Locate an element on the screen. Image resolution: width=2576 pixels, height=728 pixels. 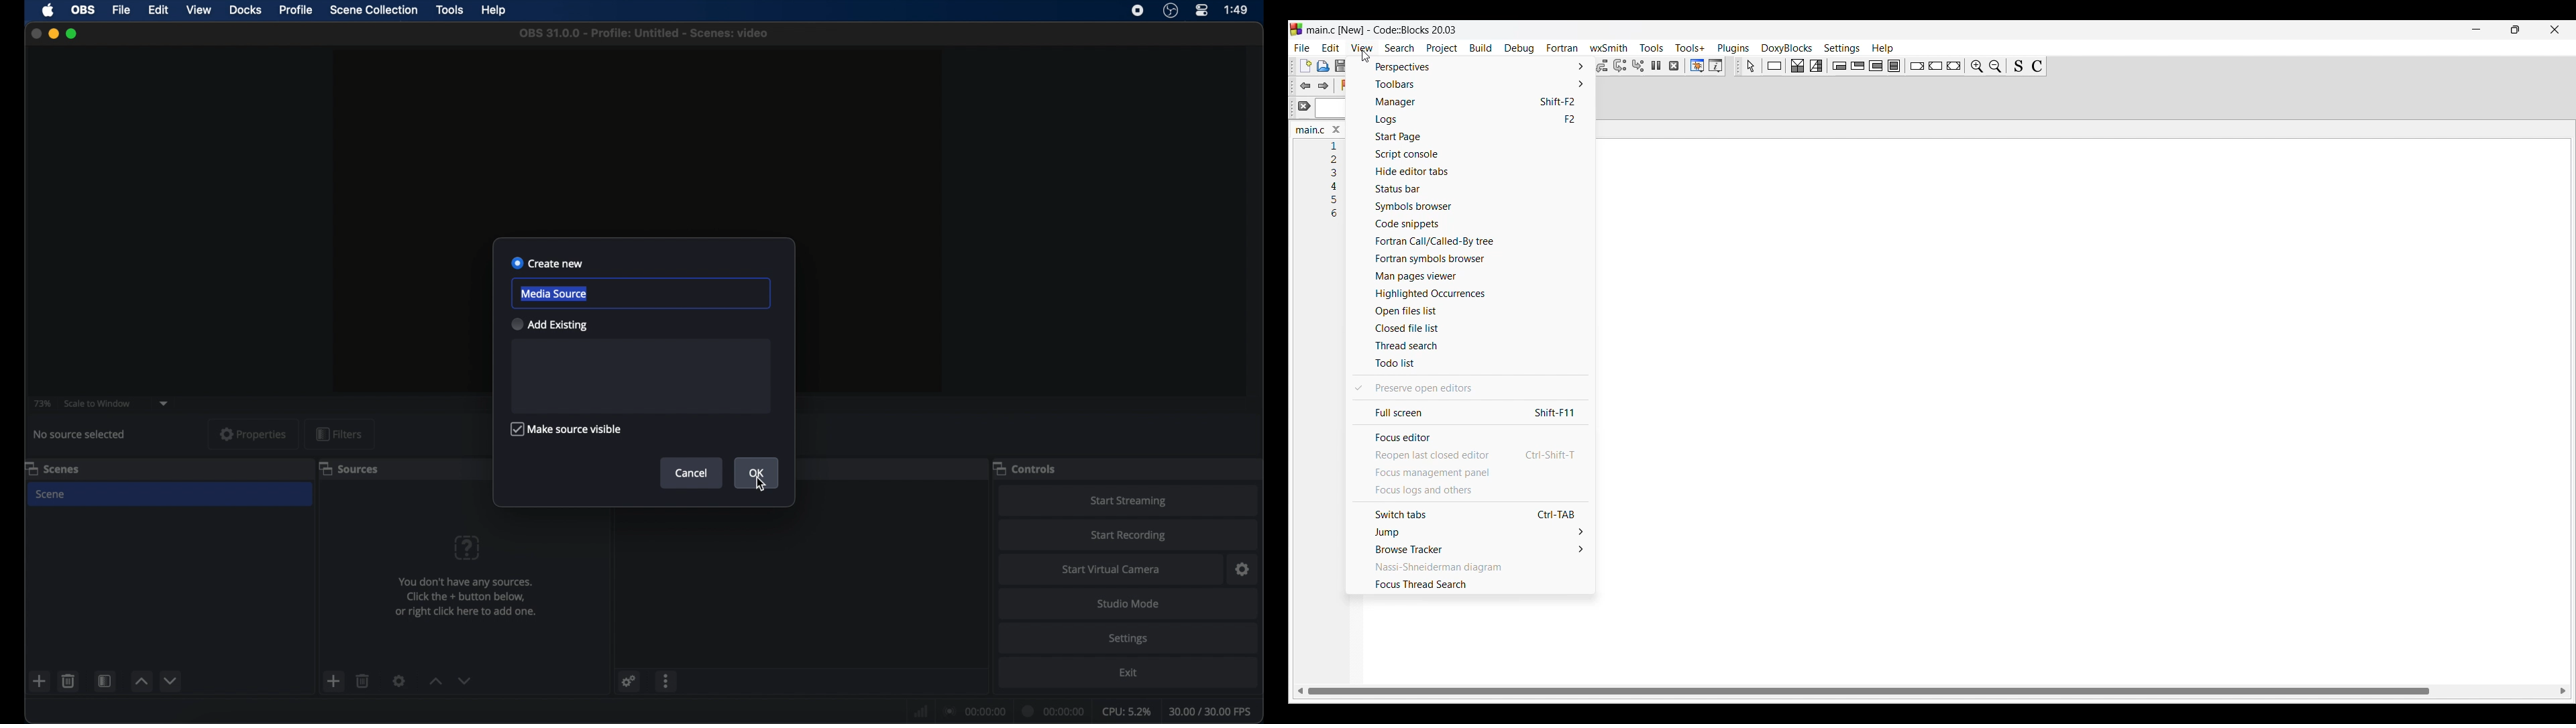
control center is located at coordinates (1203, 11).